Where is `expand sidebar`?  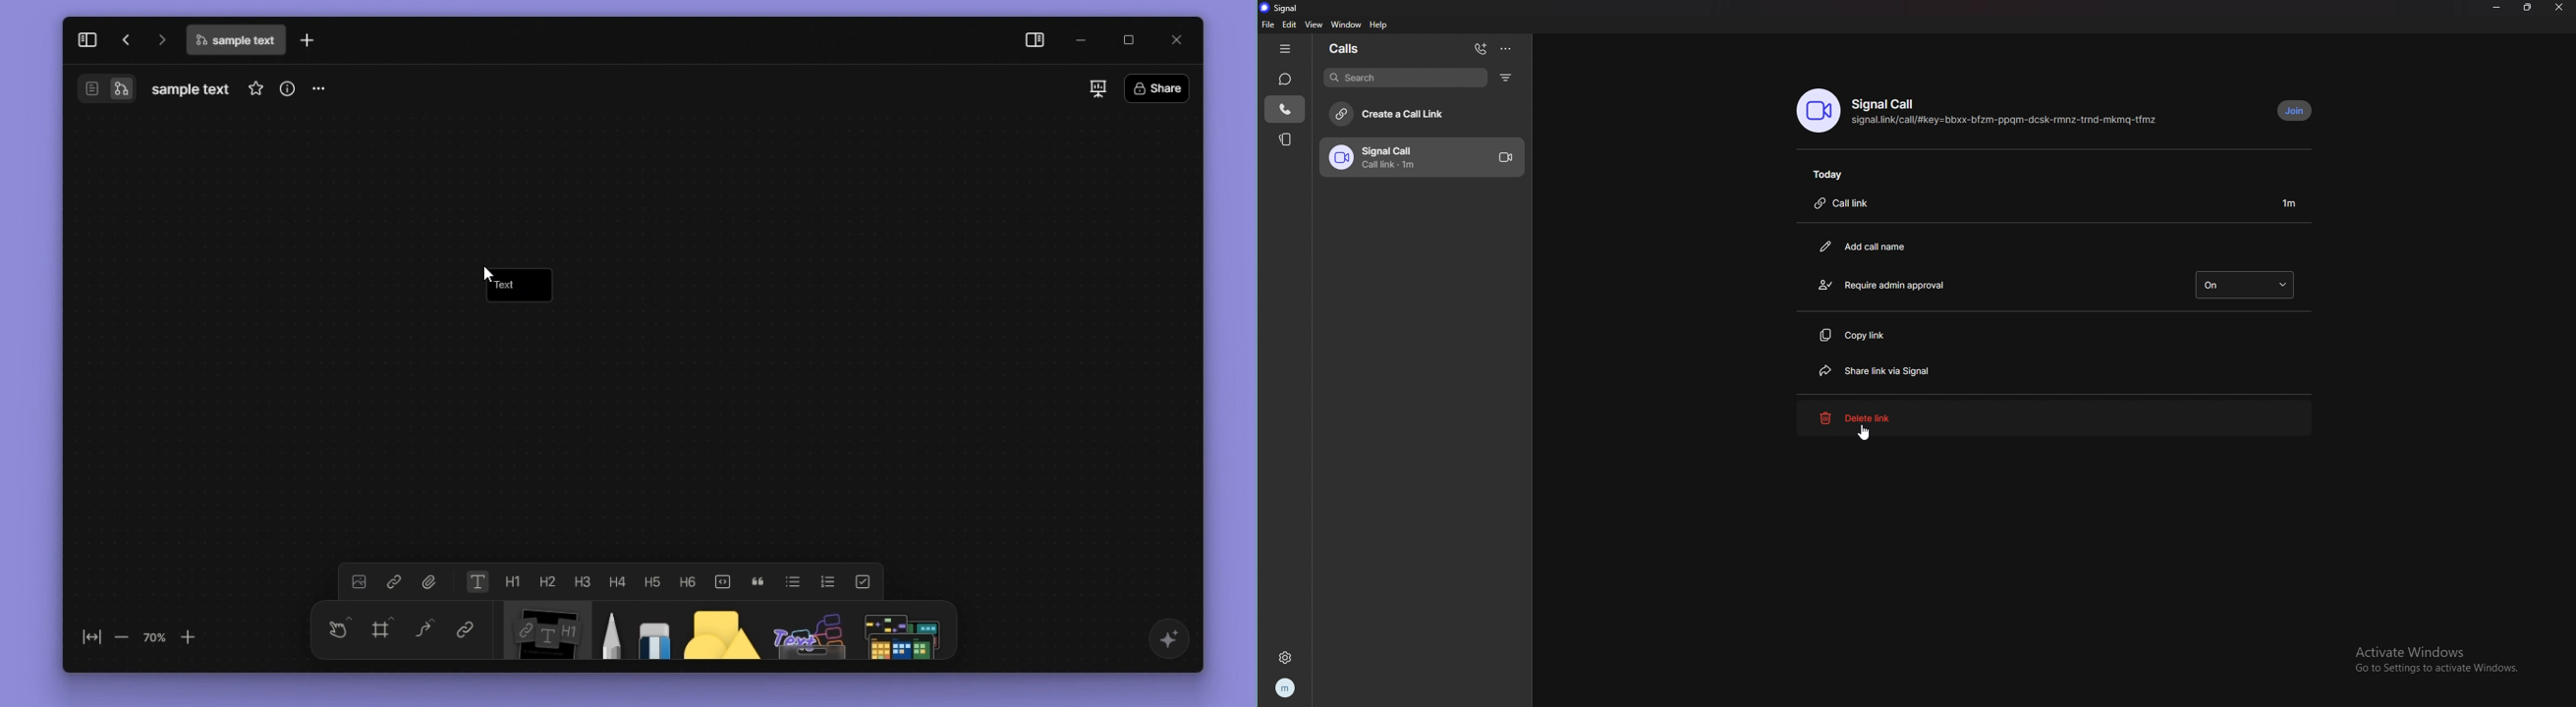
expand sidebar is located at coordinates (85, 37).